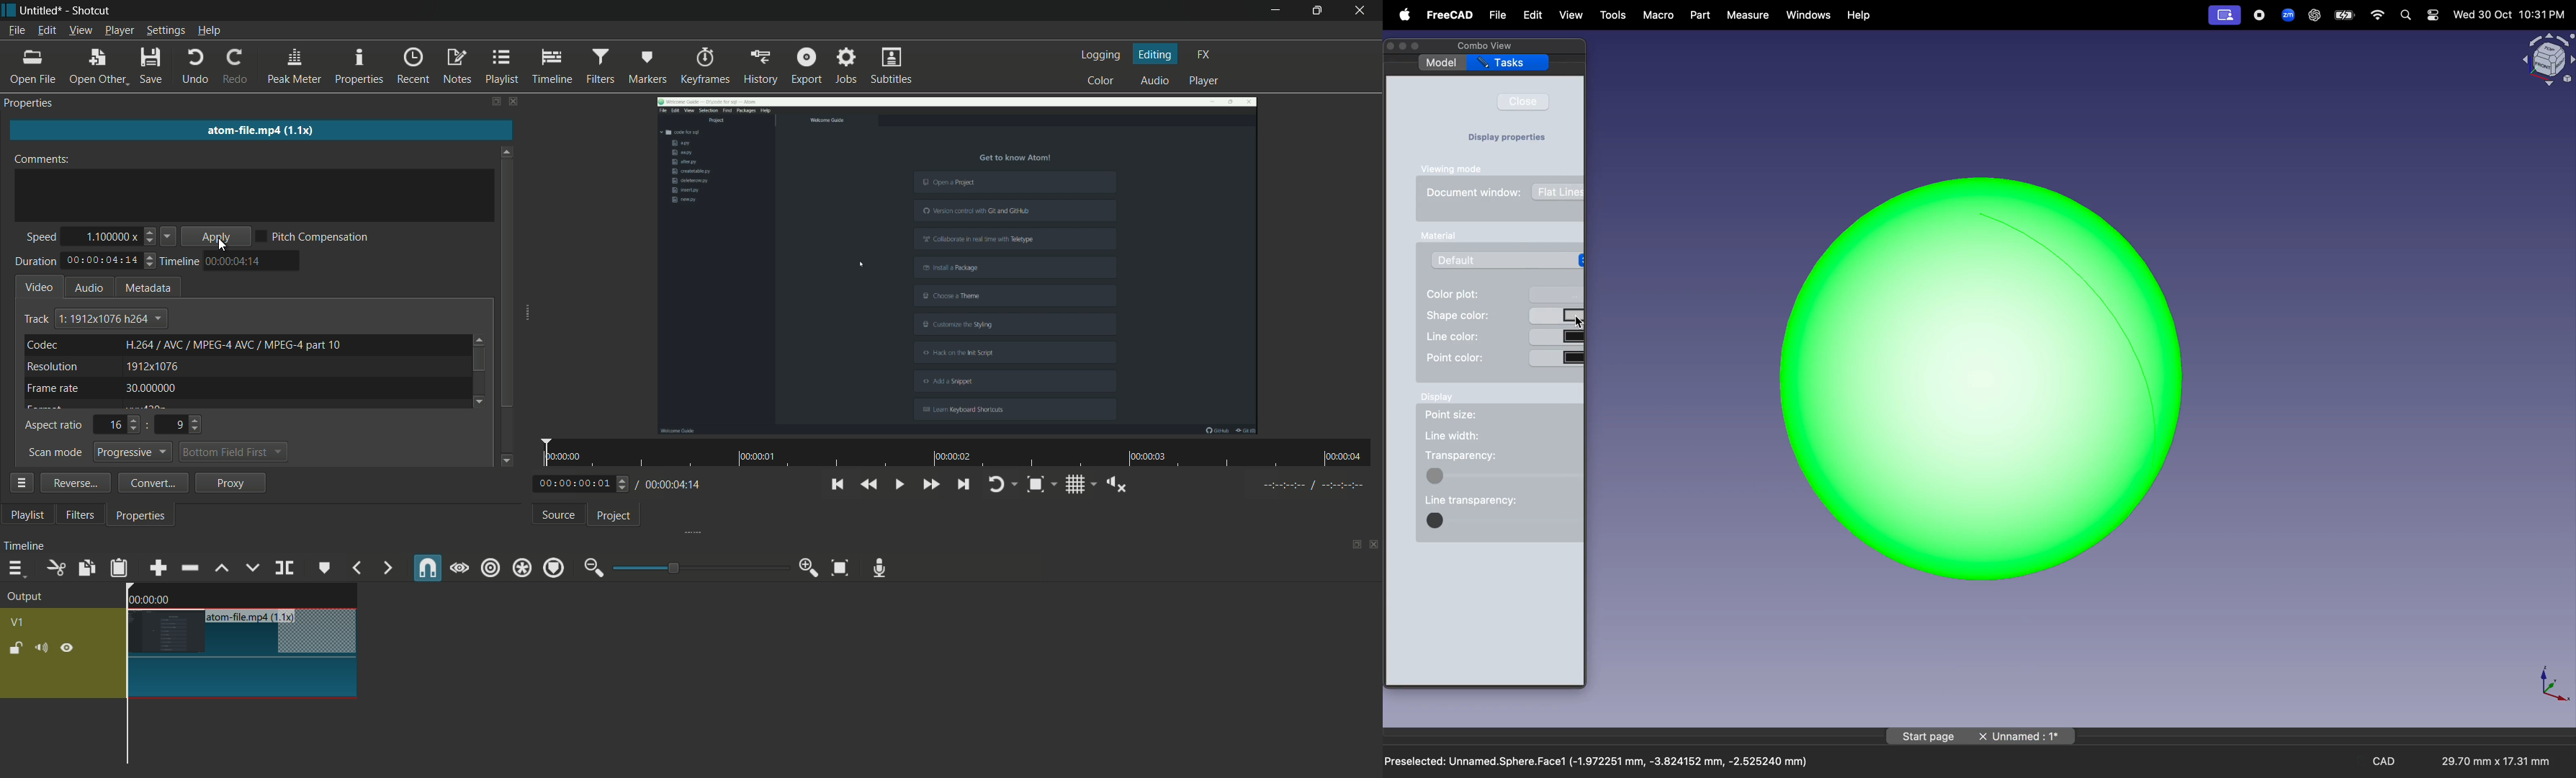 Image resolution: width=2576 pixels, height=784 pixels. I want to click on duration, so click(34, 262).